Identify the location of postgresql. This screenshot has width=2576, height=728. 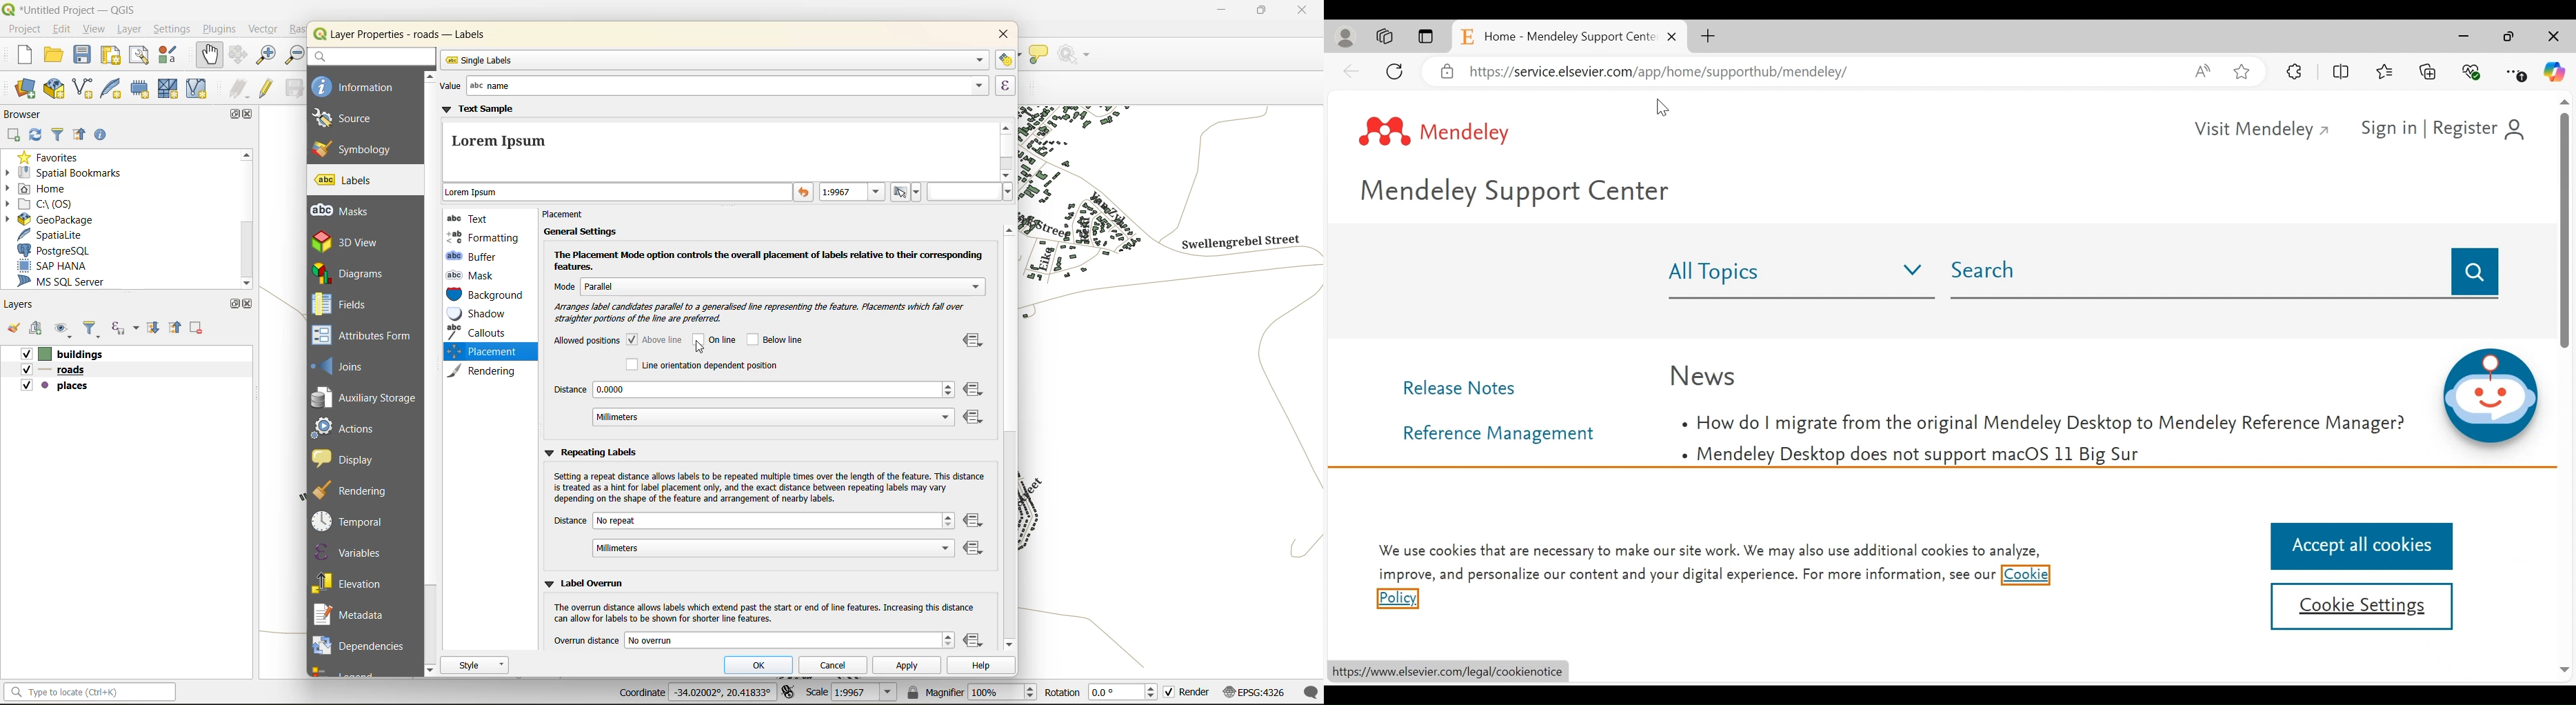
(61, 248).